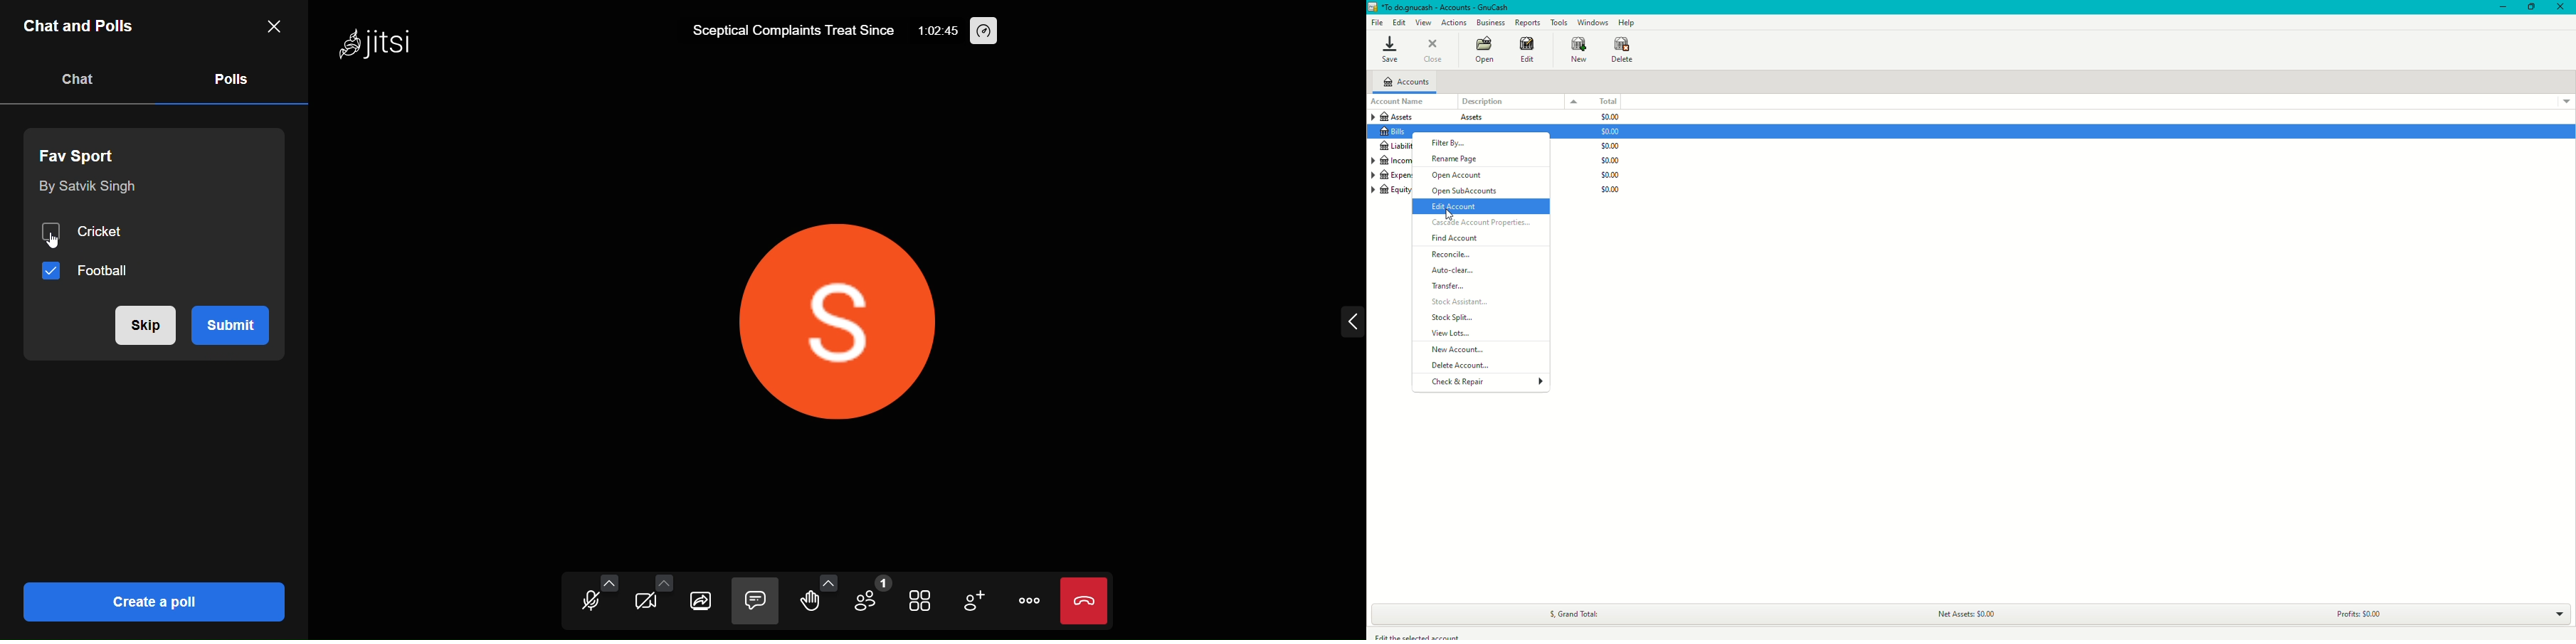  What do you see at coordinates (1593, 22) in the screenshot?
I see `Windows` at bounding box center [1593, 22].